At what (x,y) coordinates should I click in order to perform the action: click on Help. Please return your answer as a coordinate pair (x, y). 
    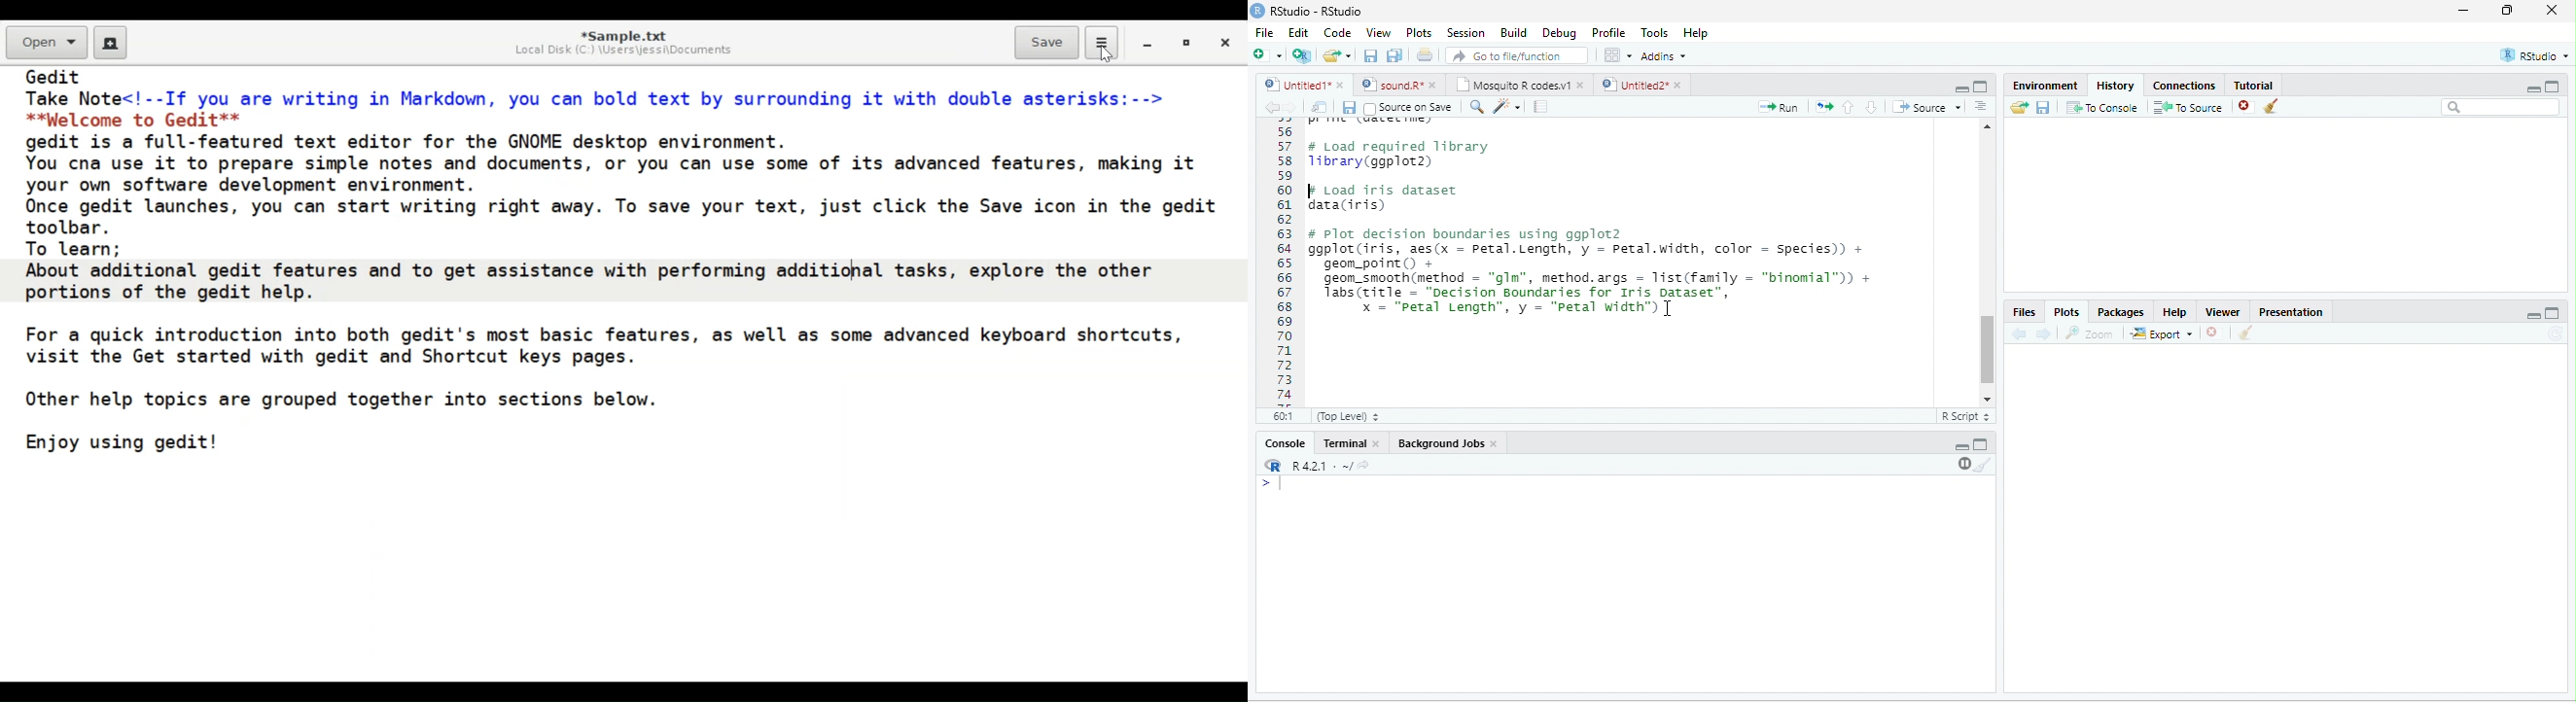
    Looking at the image, I should click on (1698, 34).